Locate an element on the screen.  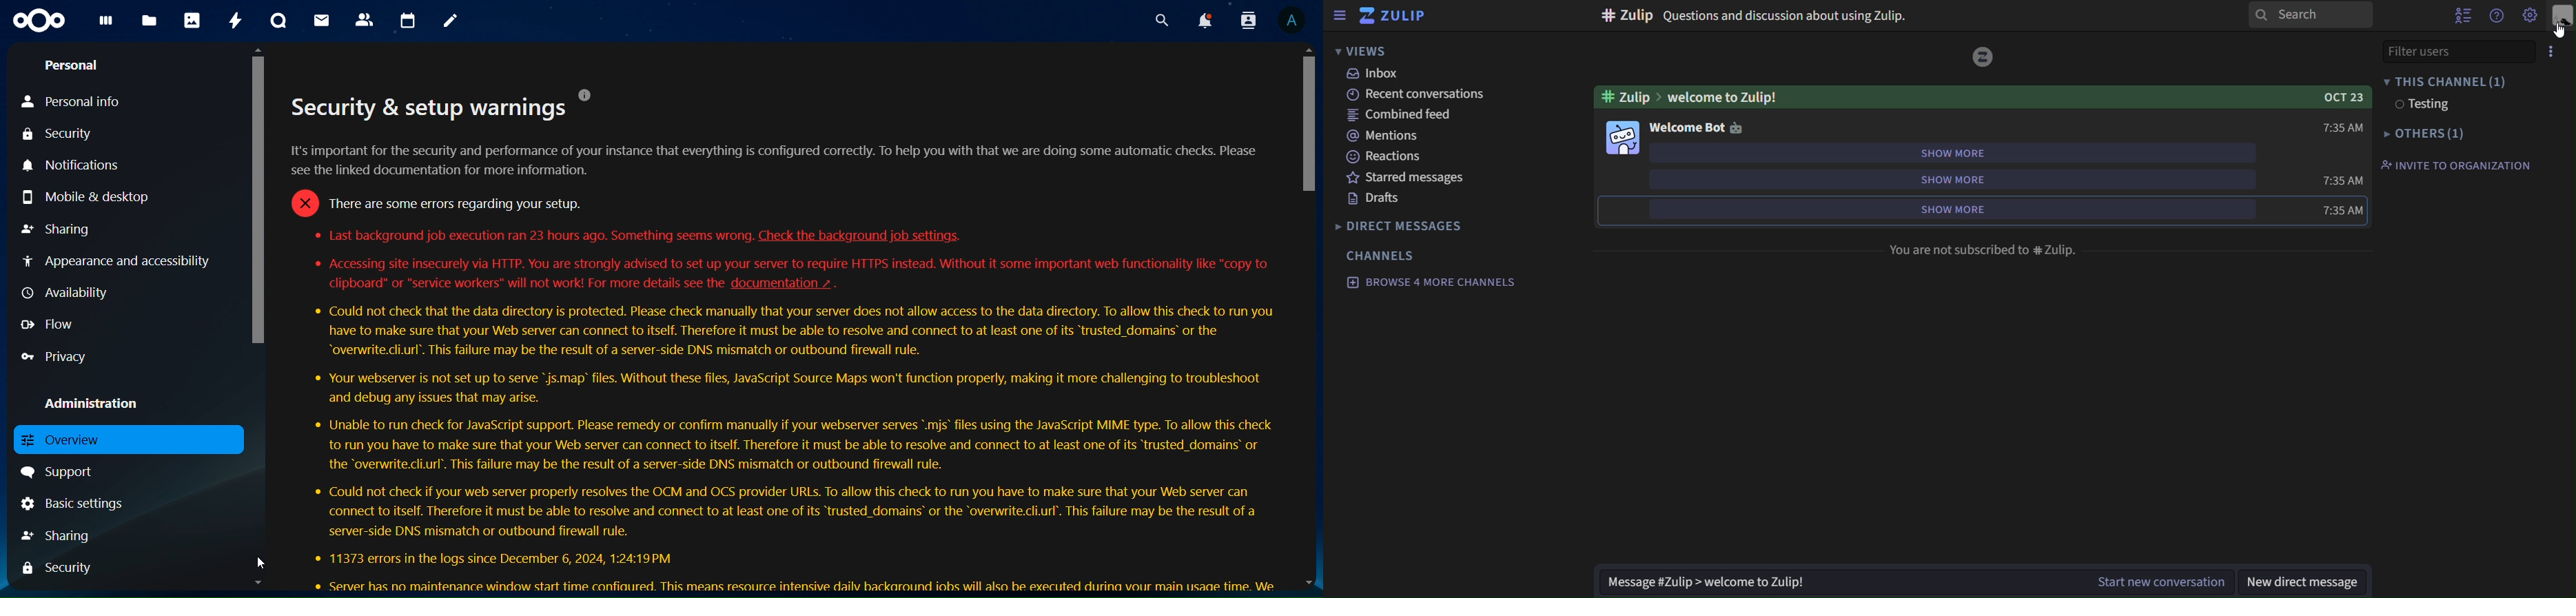
overview is located at coordinates (79, 440).